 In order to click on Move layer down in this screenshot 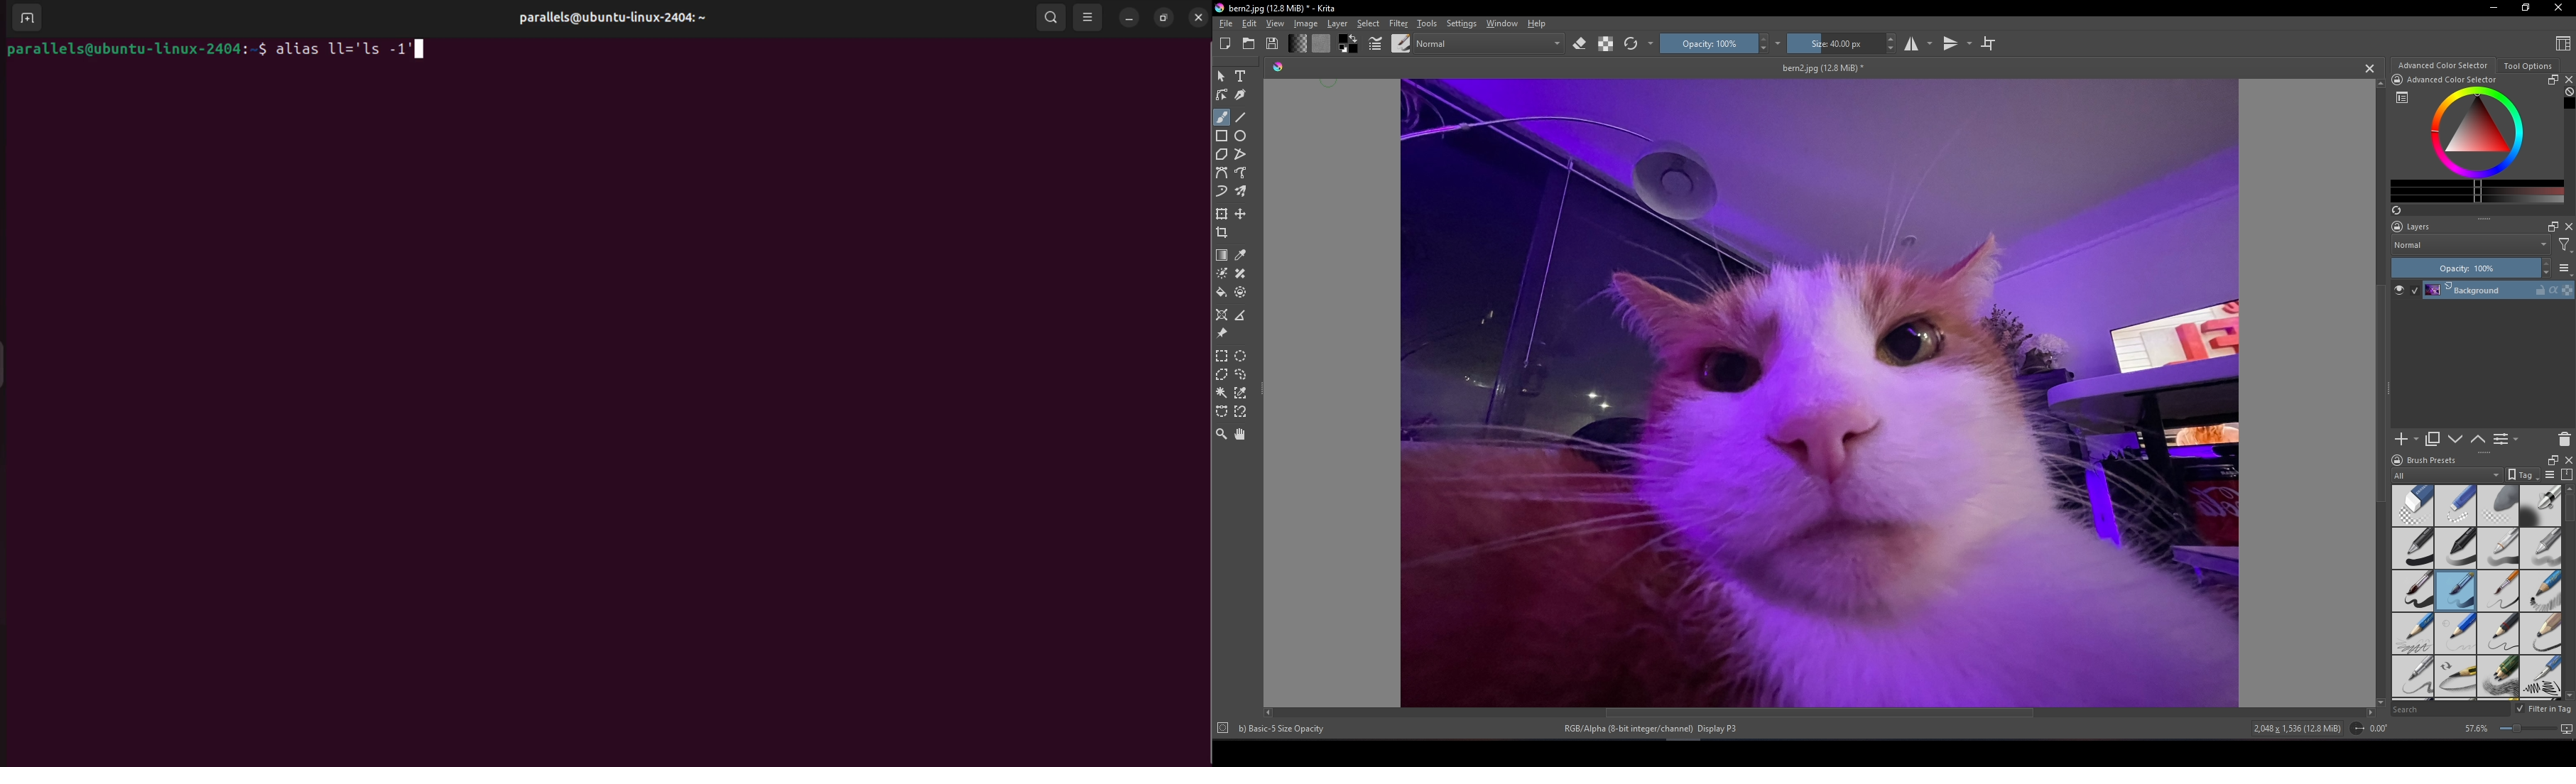, I will do `click(2479, 440)`.